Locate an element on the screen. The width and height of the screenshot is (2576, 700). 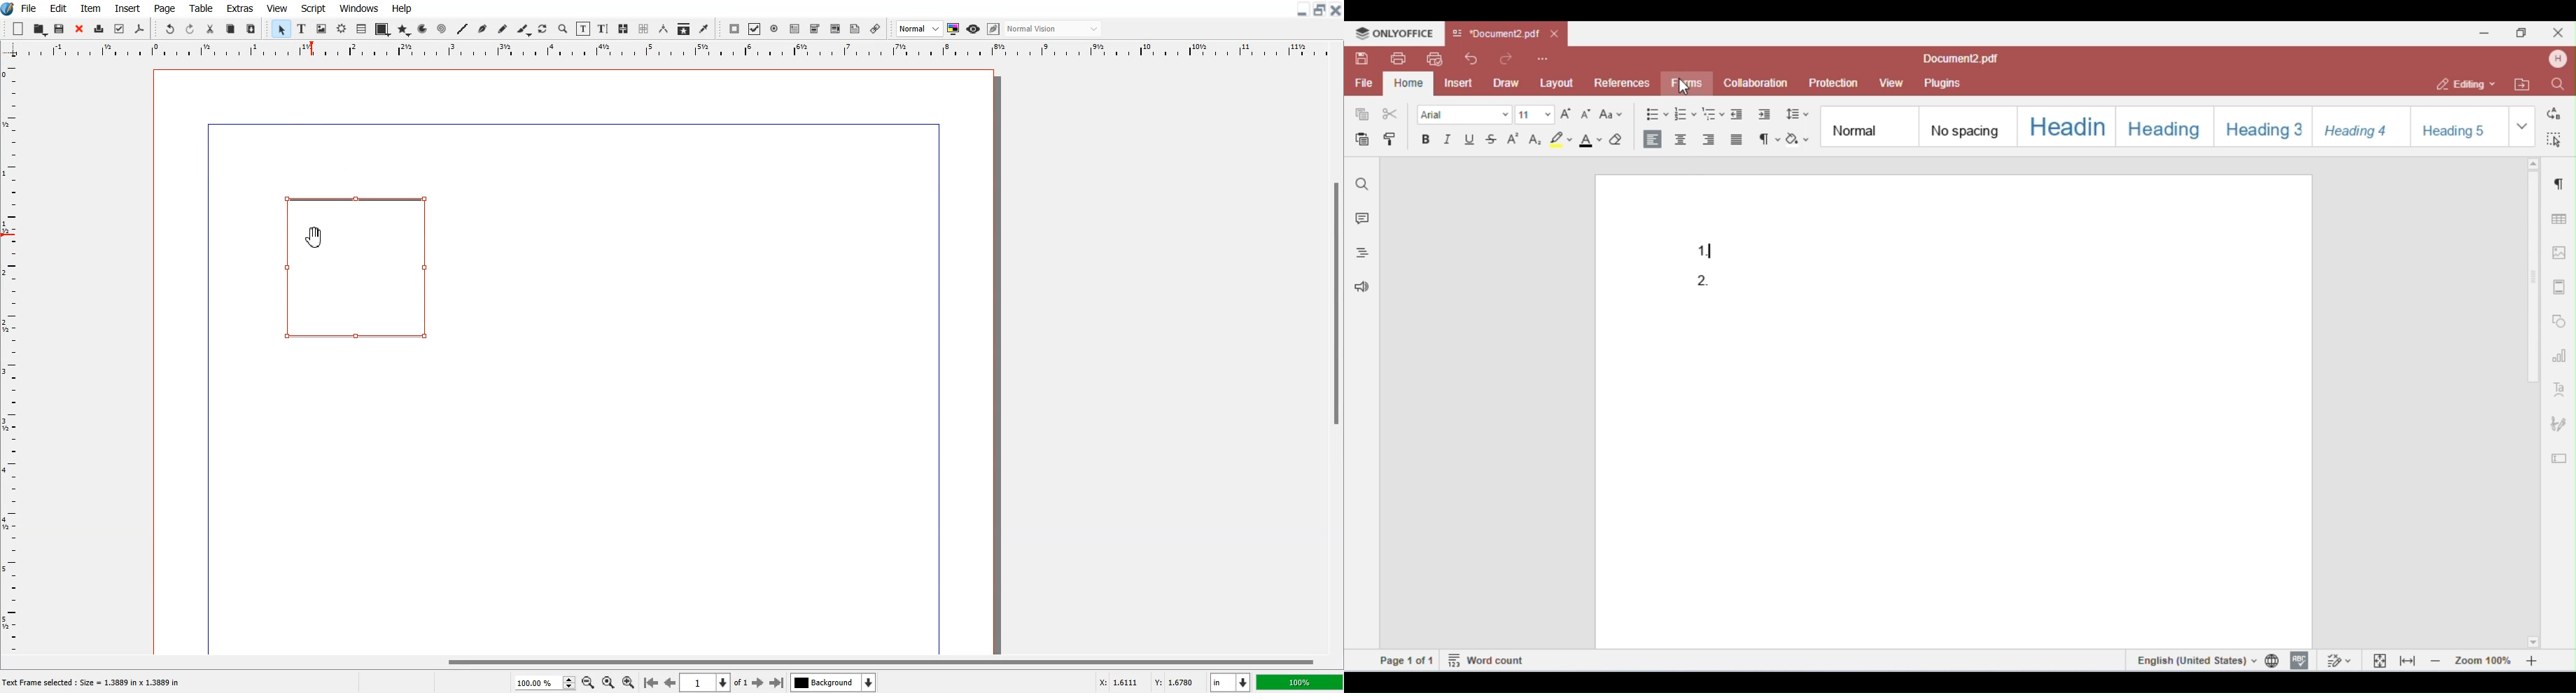
Vertical scale is located at coordinates (10, 347).